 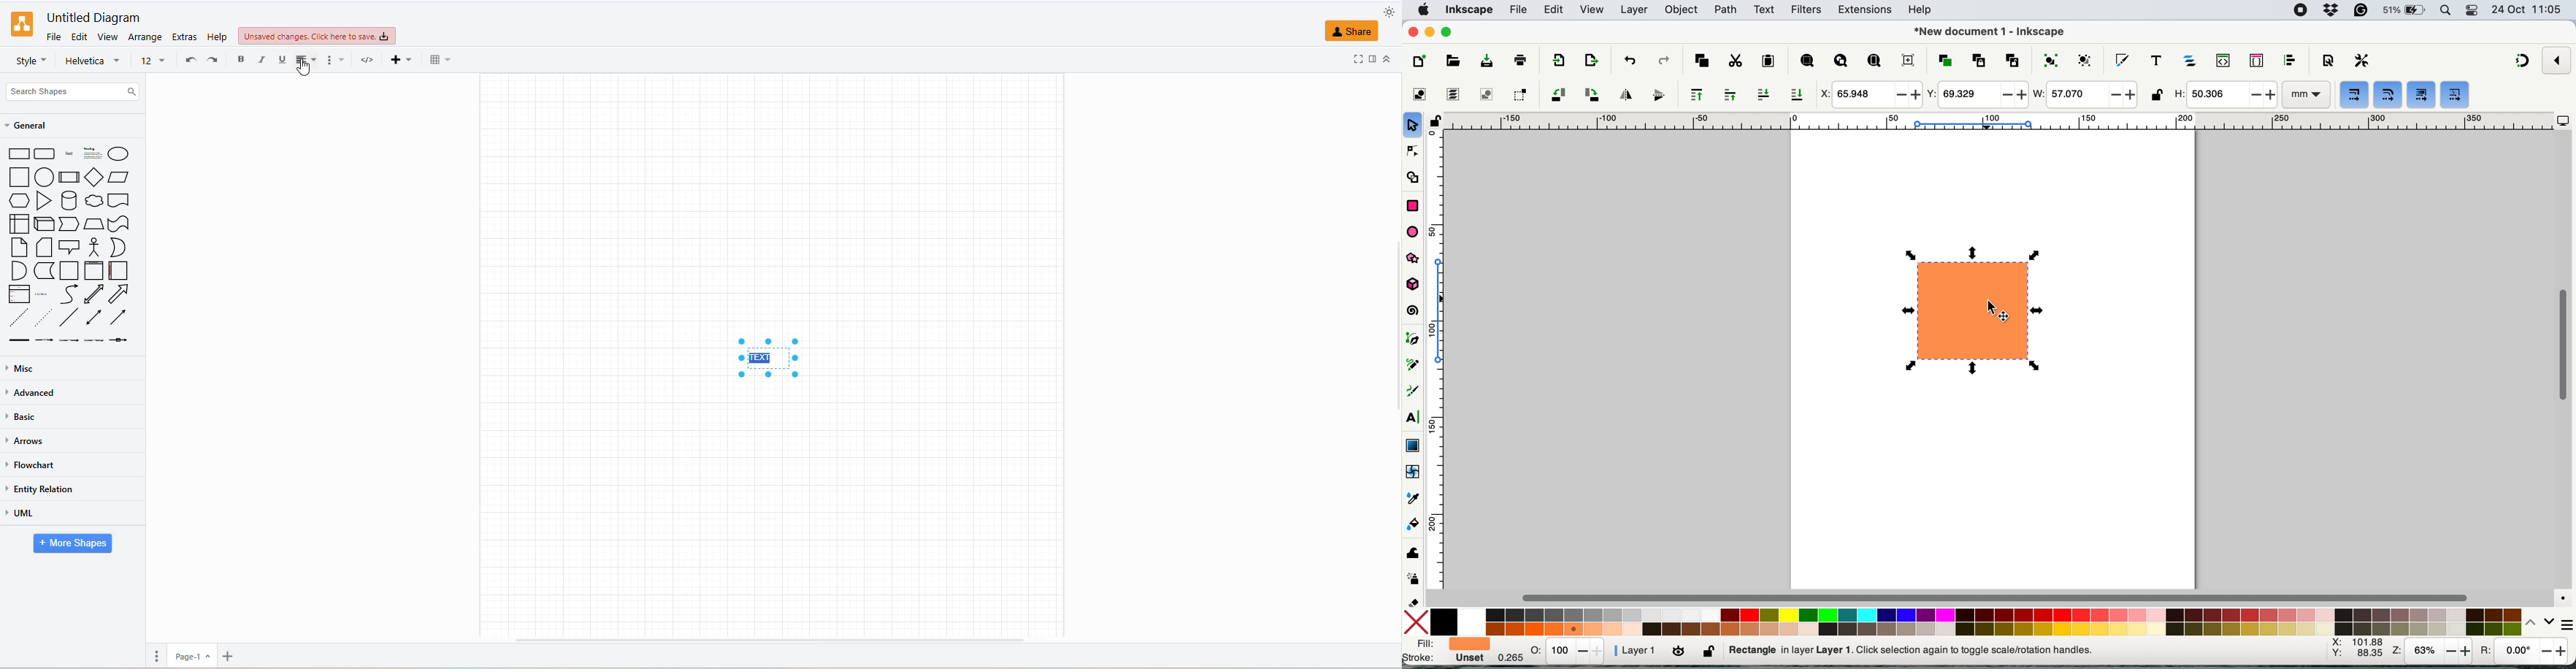 I want to click on fill and stroke, so click(x=2122, y=58).